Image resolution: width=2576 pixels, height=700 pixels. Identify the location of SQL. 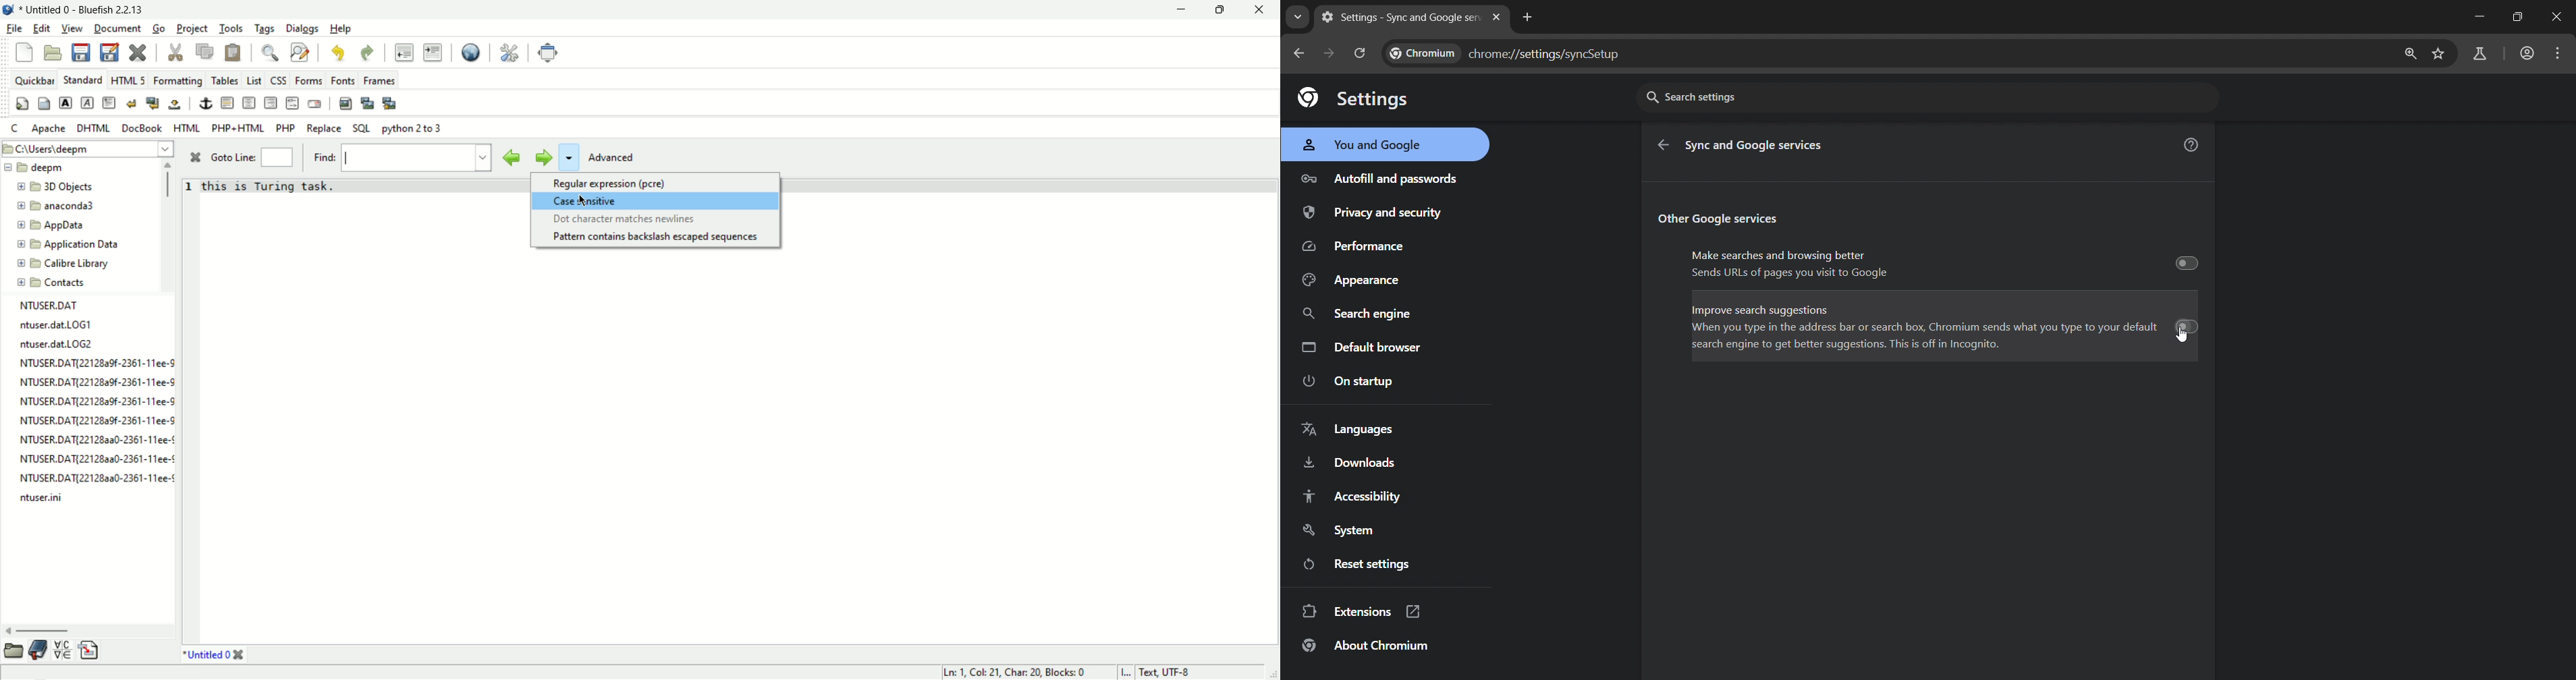
(362, 128).